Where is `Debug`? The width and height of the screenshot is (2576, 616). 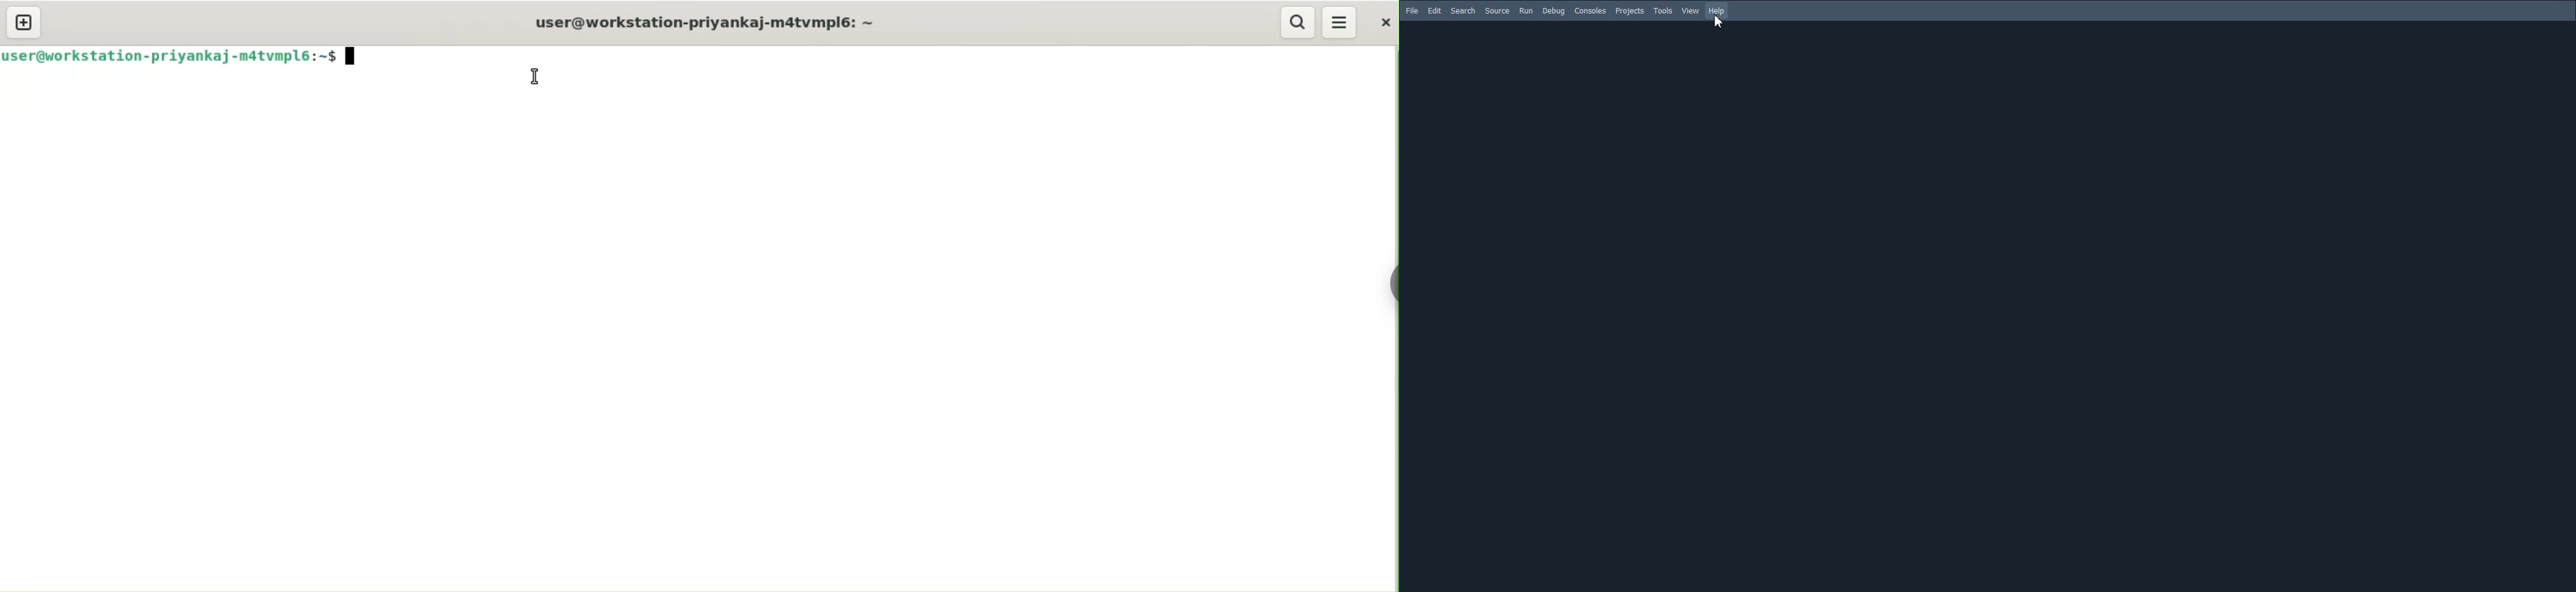
Debug is located at coordinates (1554, 11).